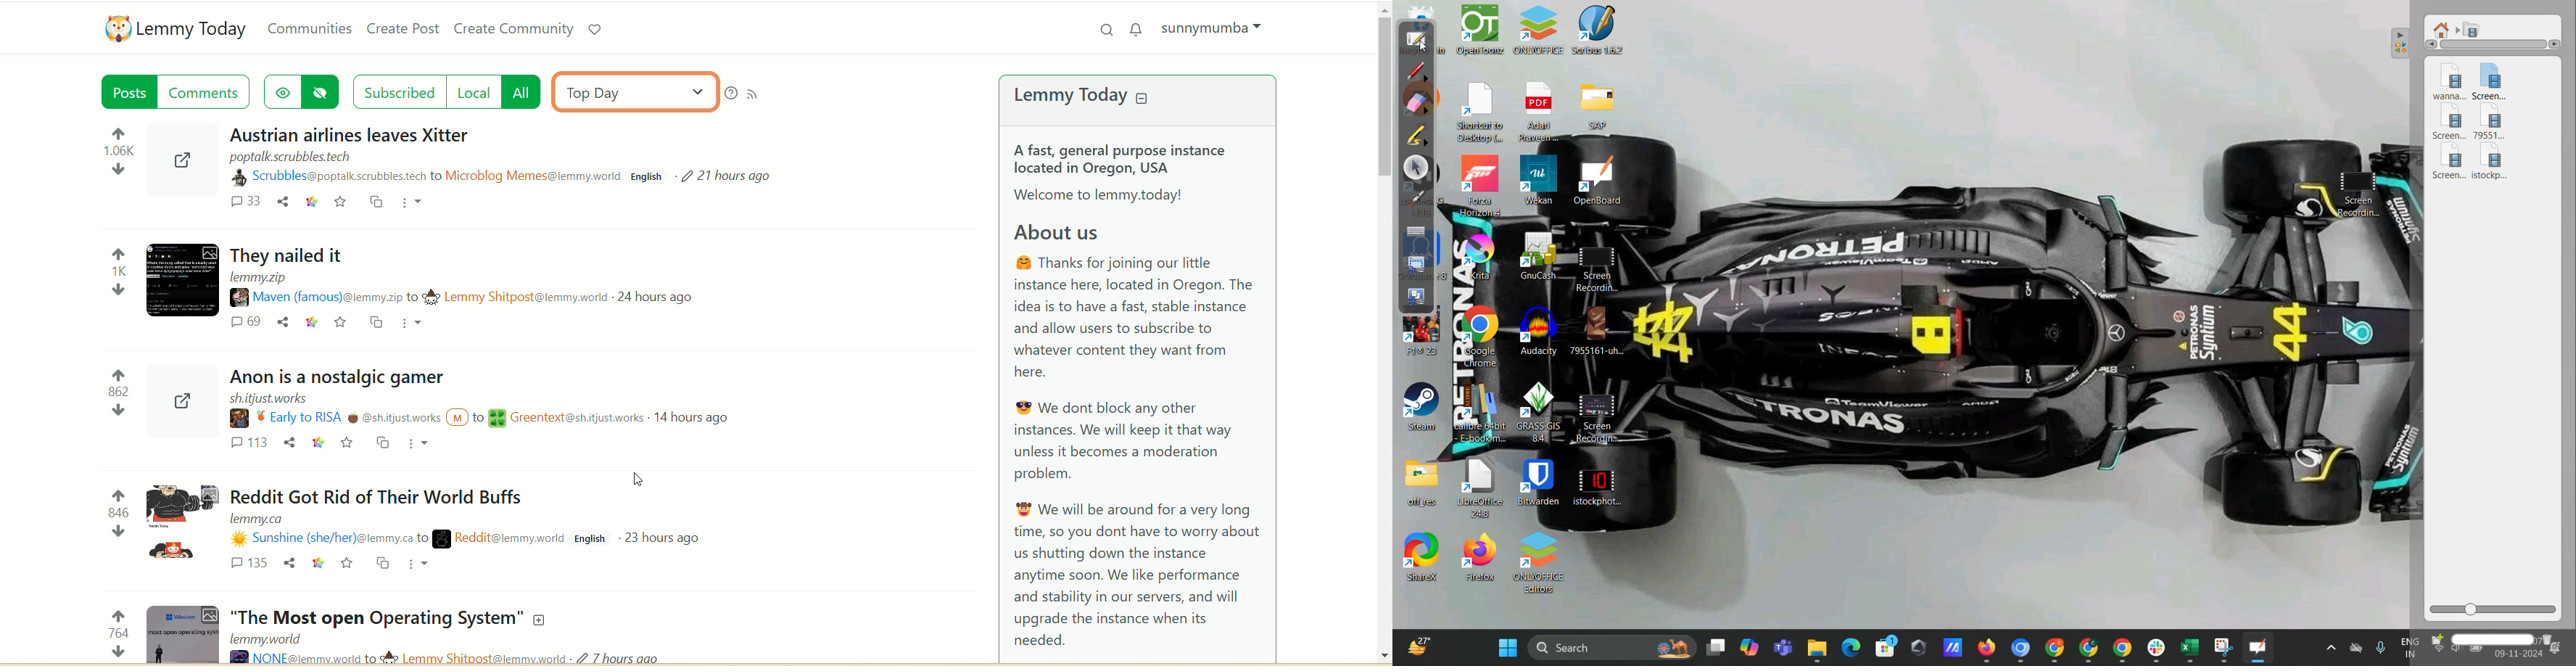 This screenshot has height=672, width=2576. Describe the element at coordinates (131, 94) in the screenshot. I see `posts` at that location.